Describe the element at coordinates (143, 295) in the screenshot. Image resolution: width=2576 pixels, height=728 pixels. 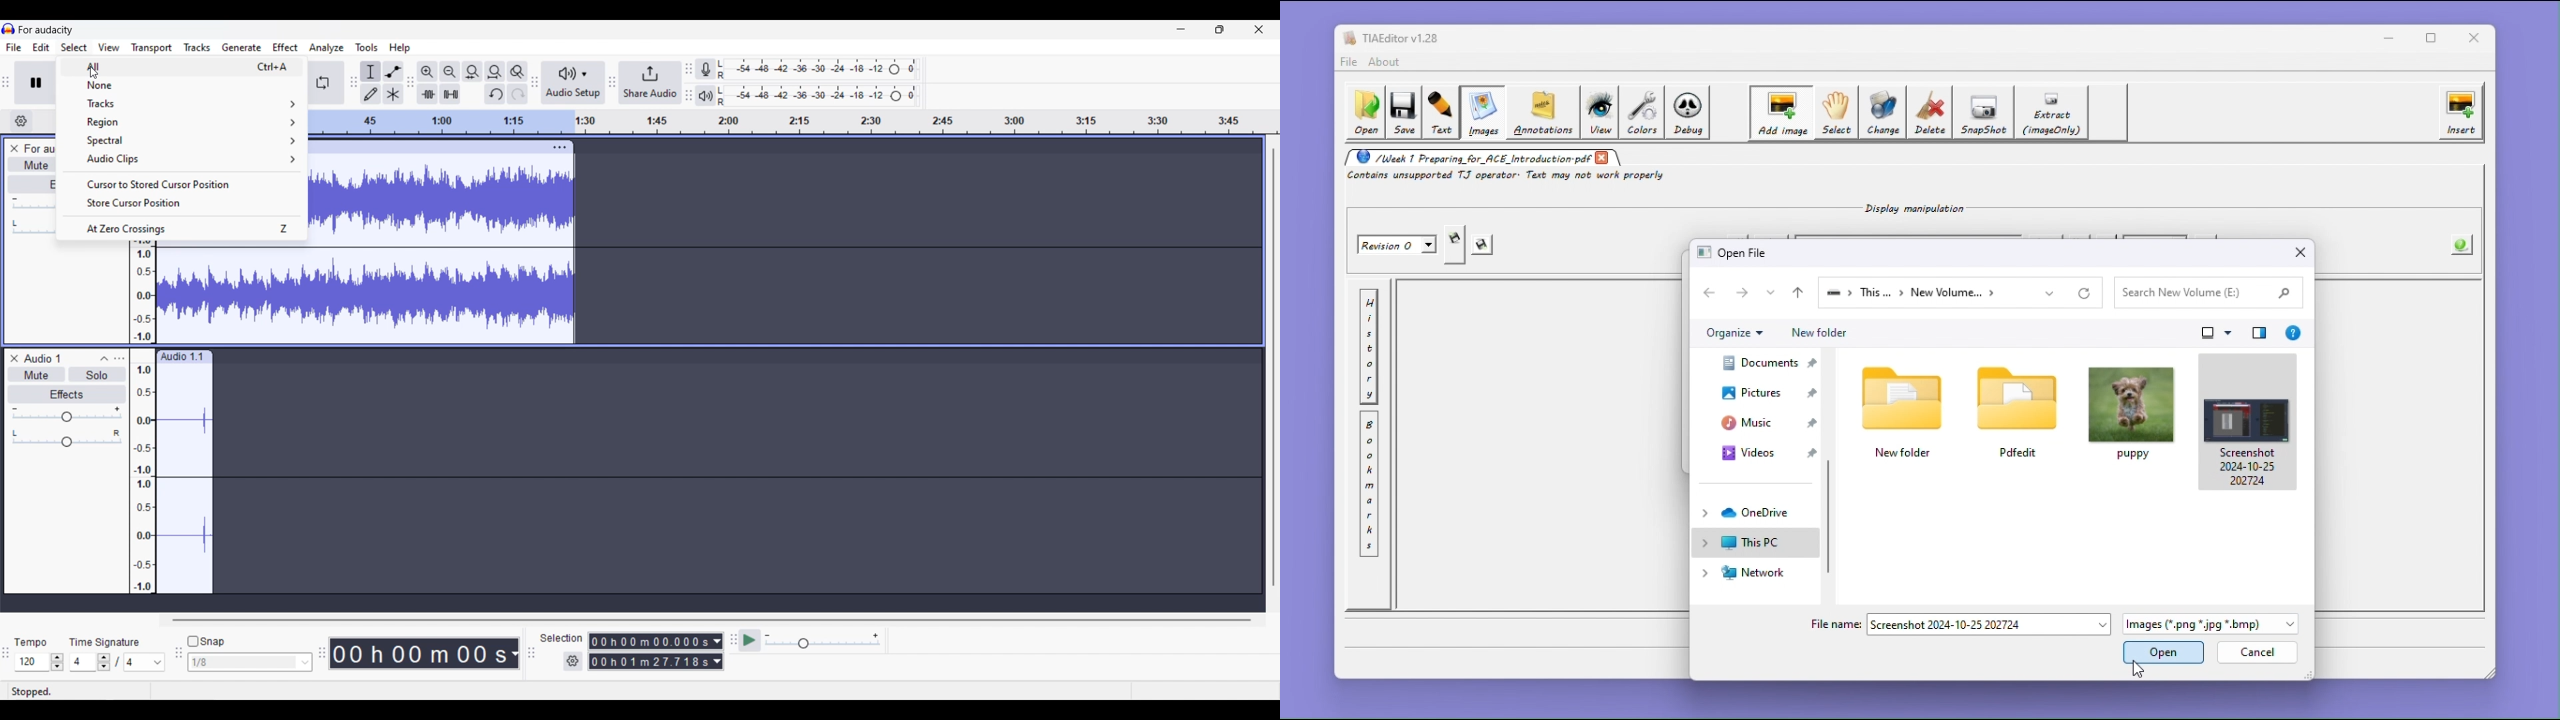
I see `amplitude` at that location.